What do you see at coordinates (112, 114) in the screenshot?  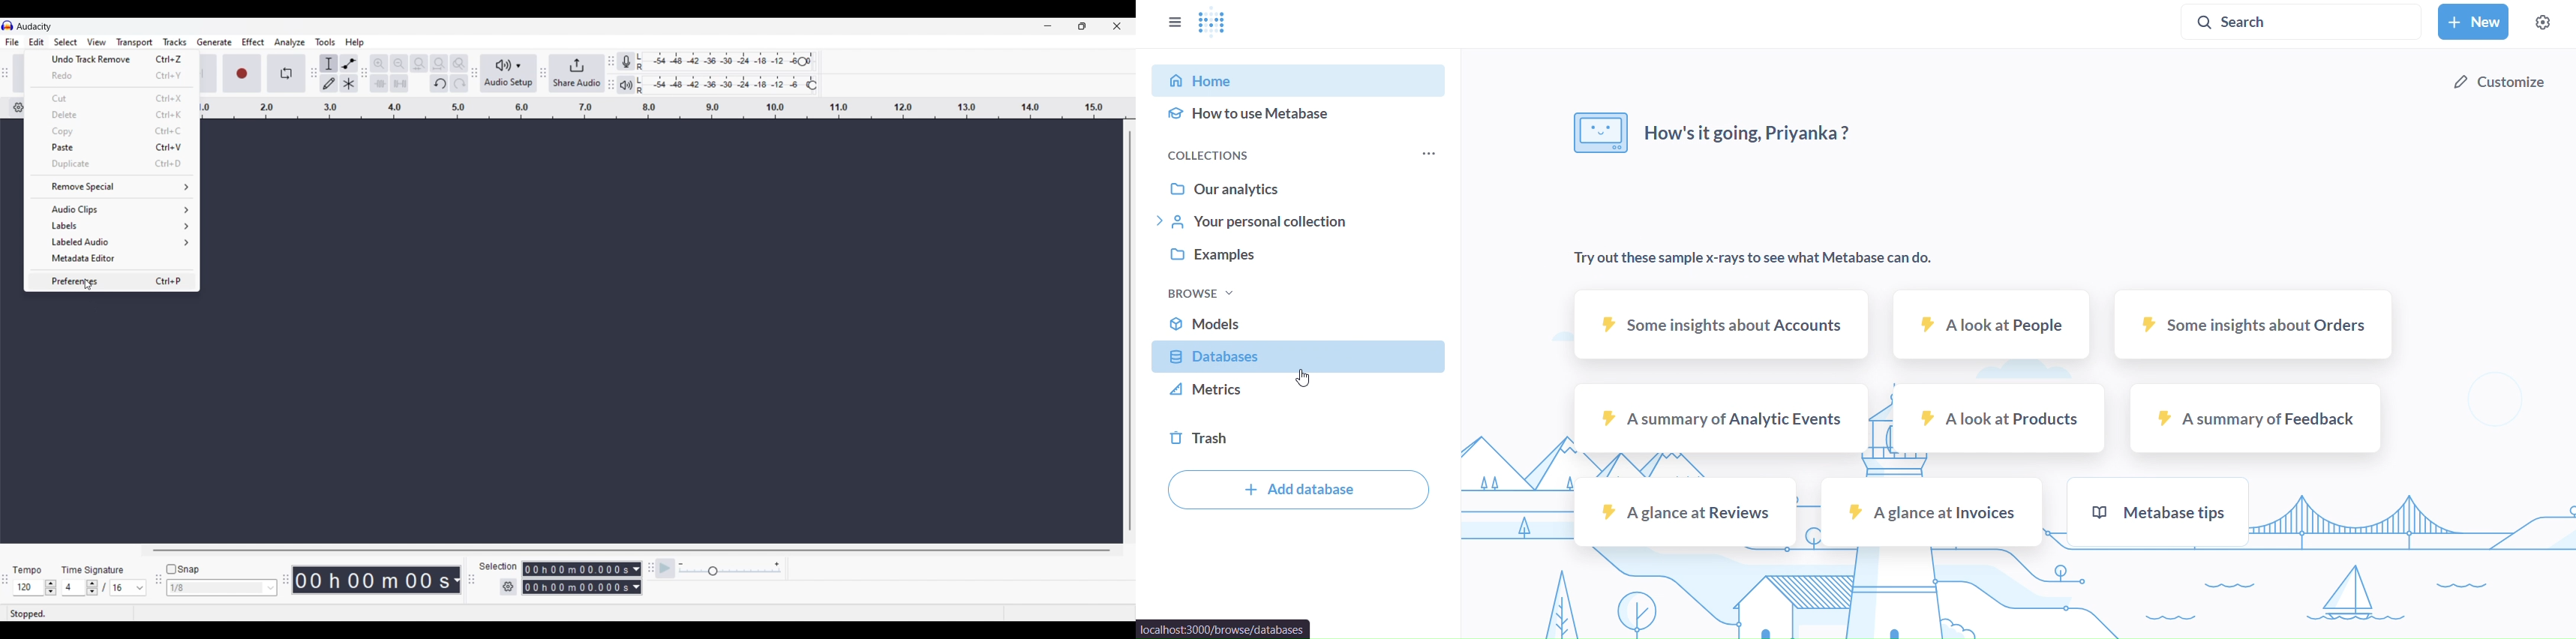 I see `Delete` at bounding box center [112, 114].